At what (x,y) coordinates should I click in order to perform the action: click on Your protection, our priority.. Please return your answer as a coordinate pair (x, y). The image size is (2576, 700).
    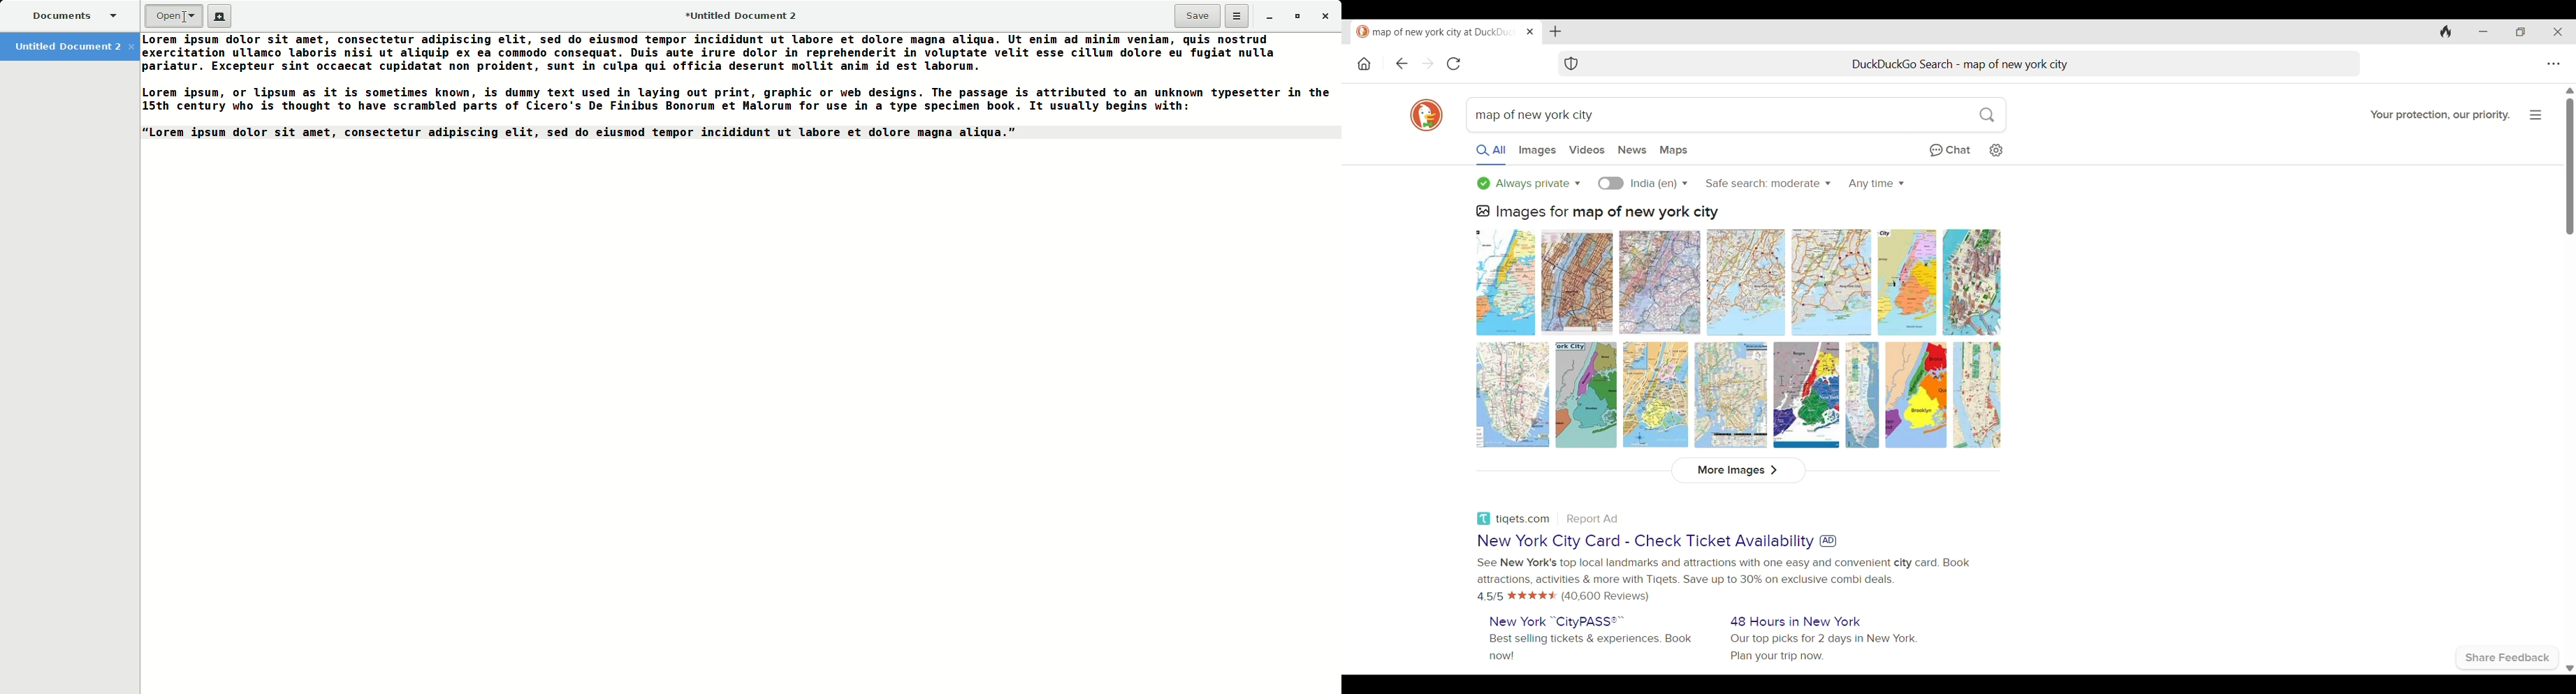
    Looking at the image, I should click on (2440, 115).